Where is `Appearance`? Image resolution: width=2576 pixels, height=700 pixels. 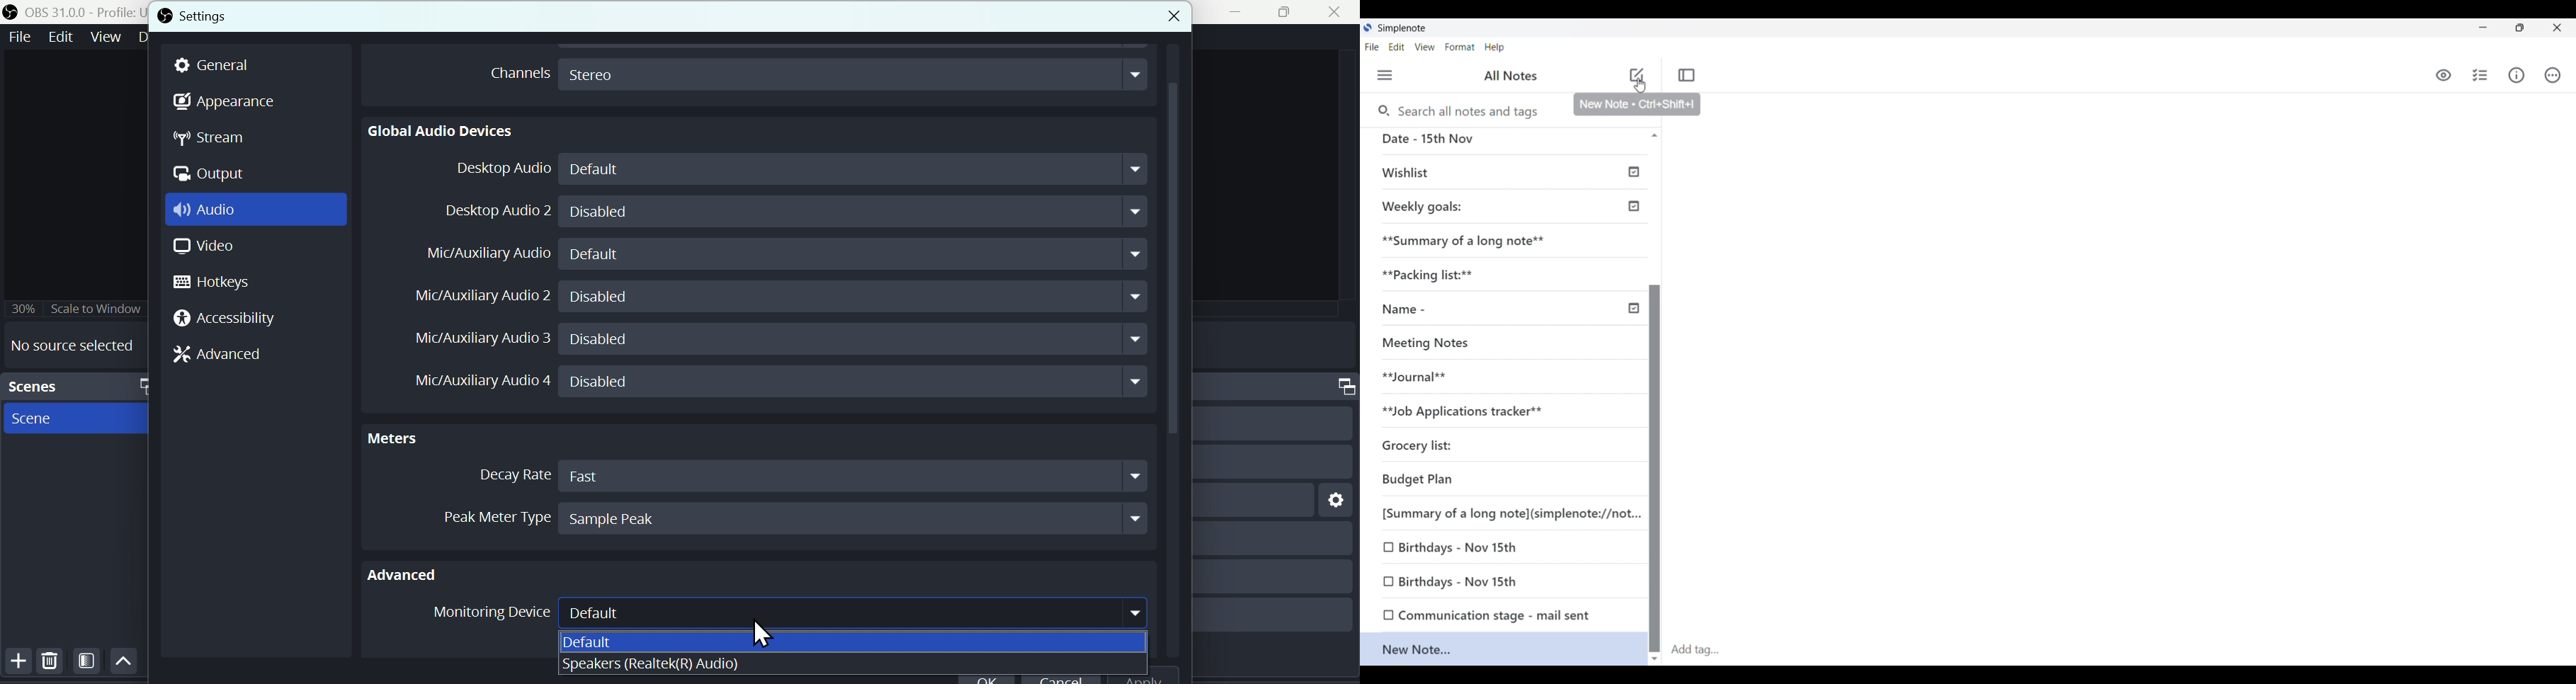 Appearance is located at coordinates (226, 103).